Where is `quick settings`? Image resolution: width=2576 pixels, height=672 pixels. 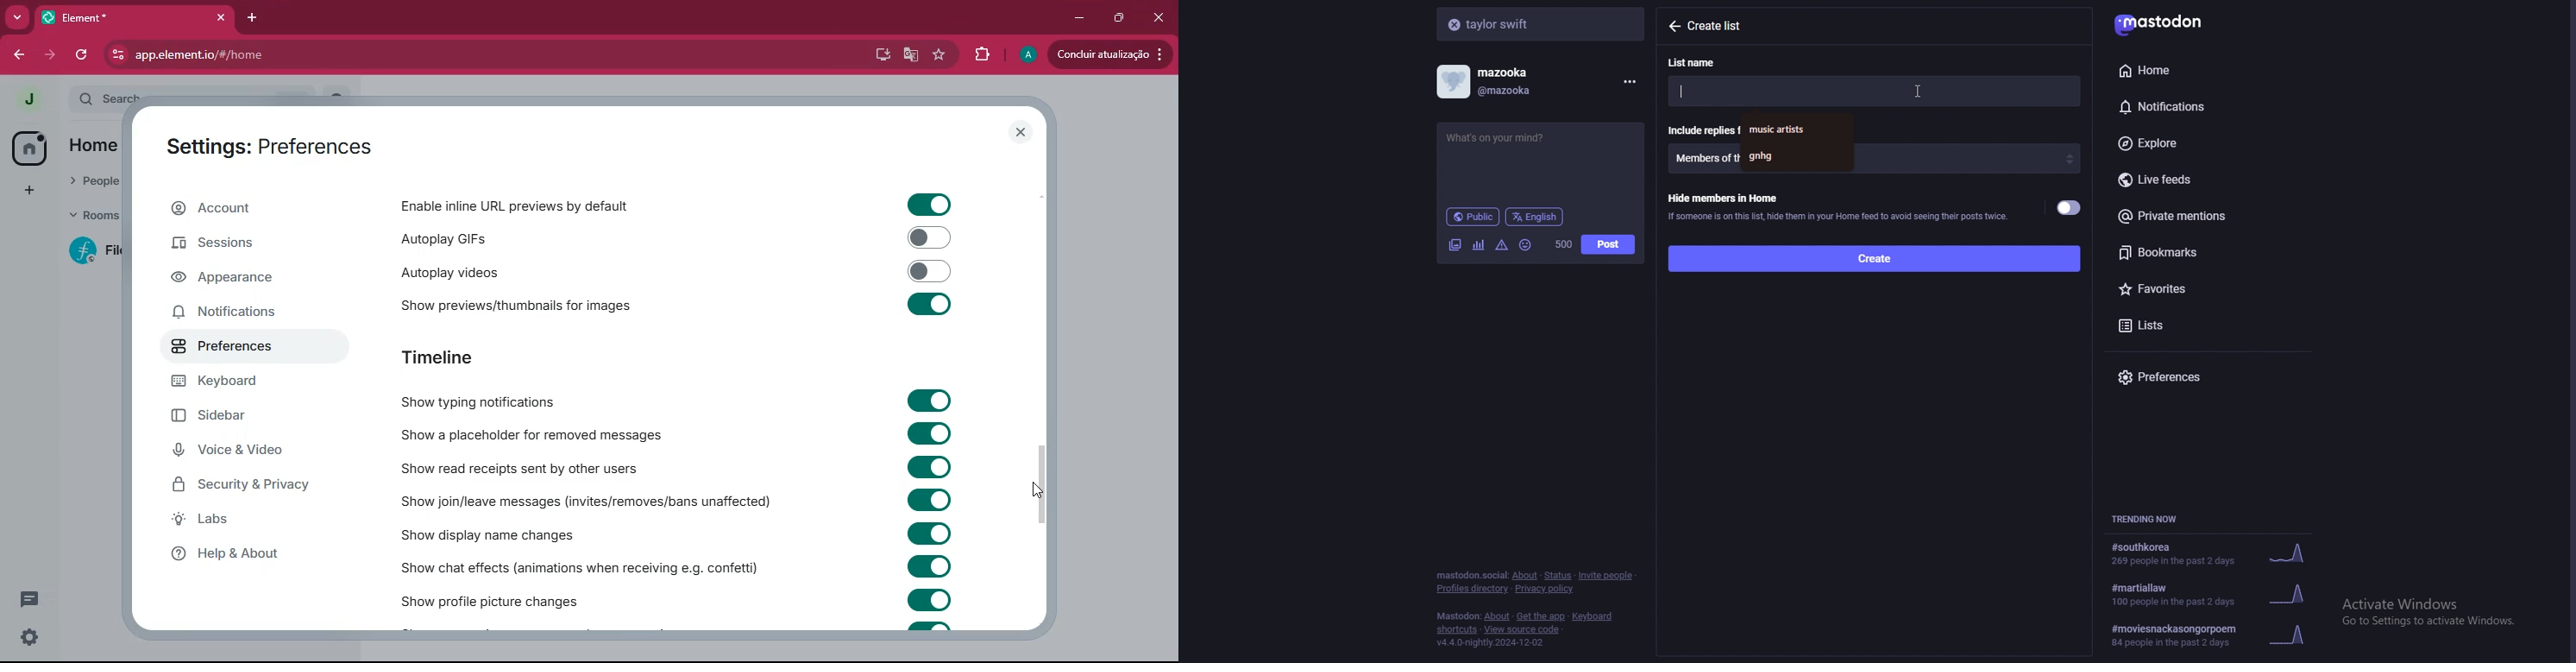
quick settings is located at coordinates (29, 636).